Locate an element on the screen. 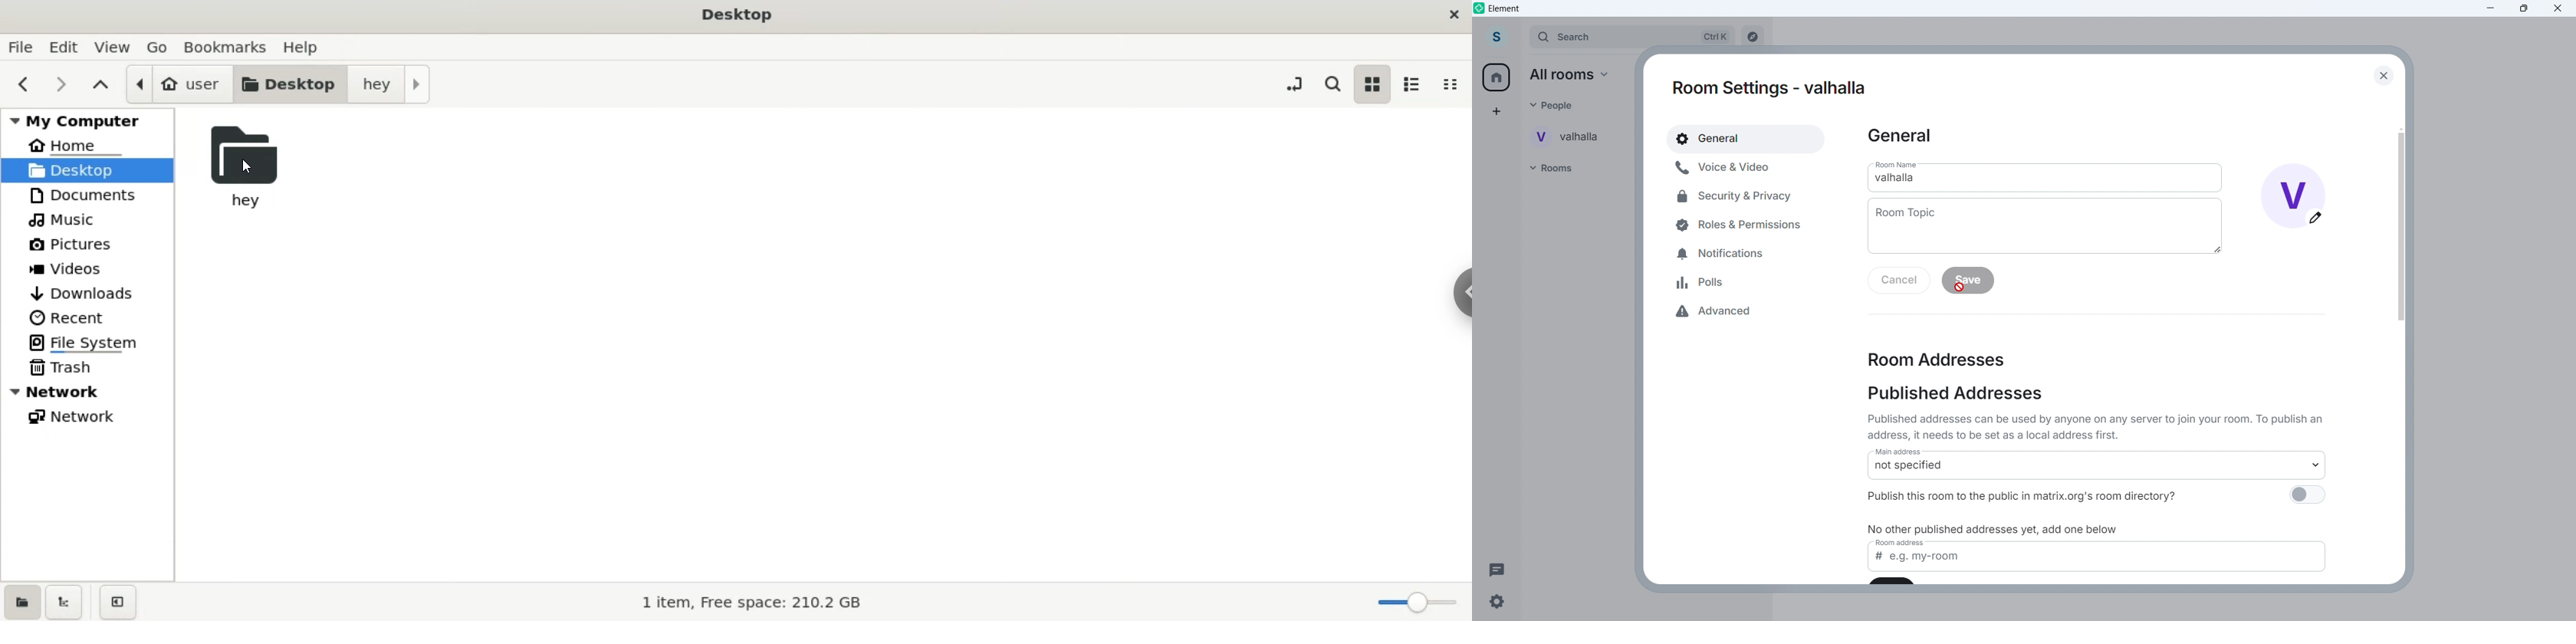  account  is located at coordinates (1498, 36).